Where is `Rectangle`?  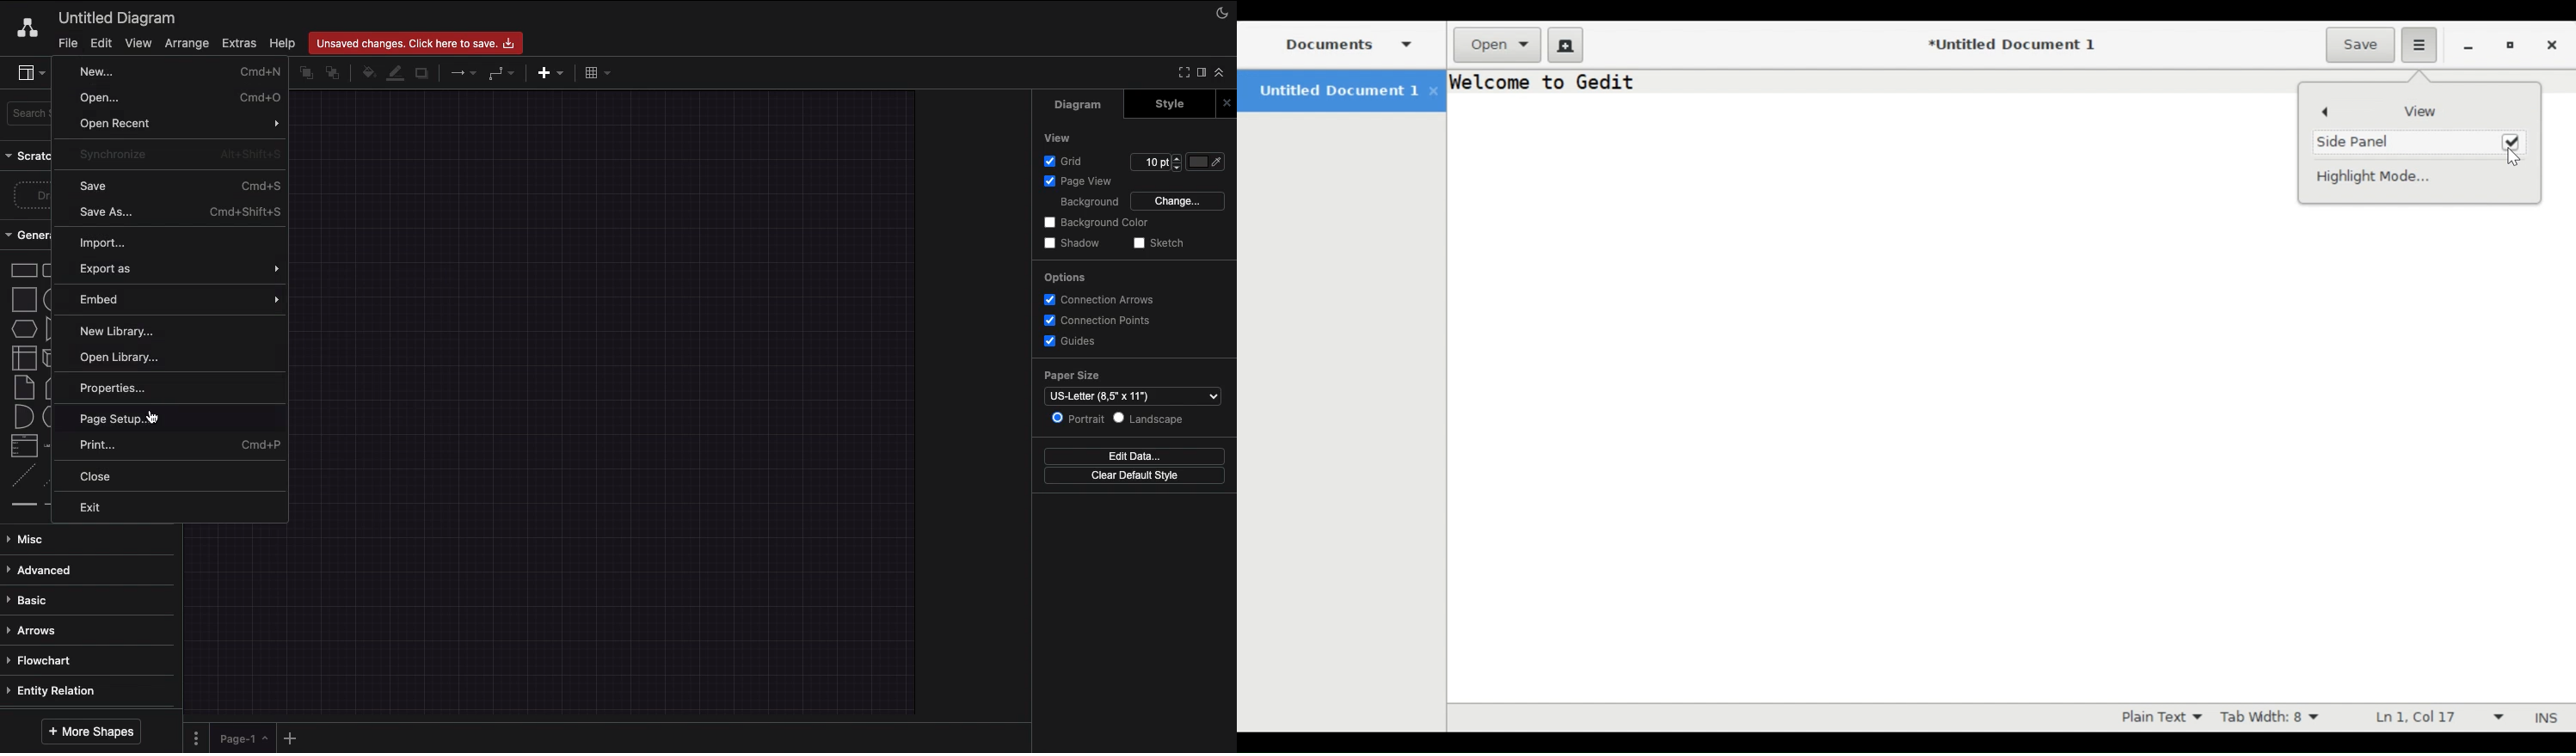
Rectangle is located at coordinates (22, 269).